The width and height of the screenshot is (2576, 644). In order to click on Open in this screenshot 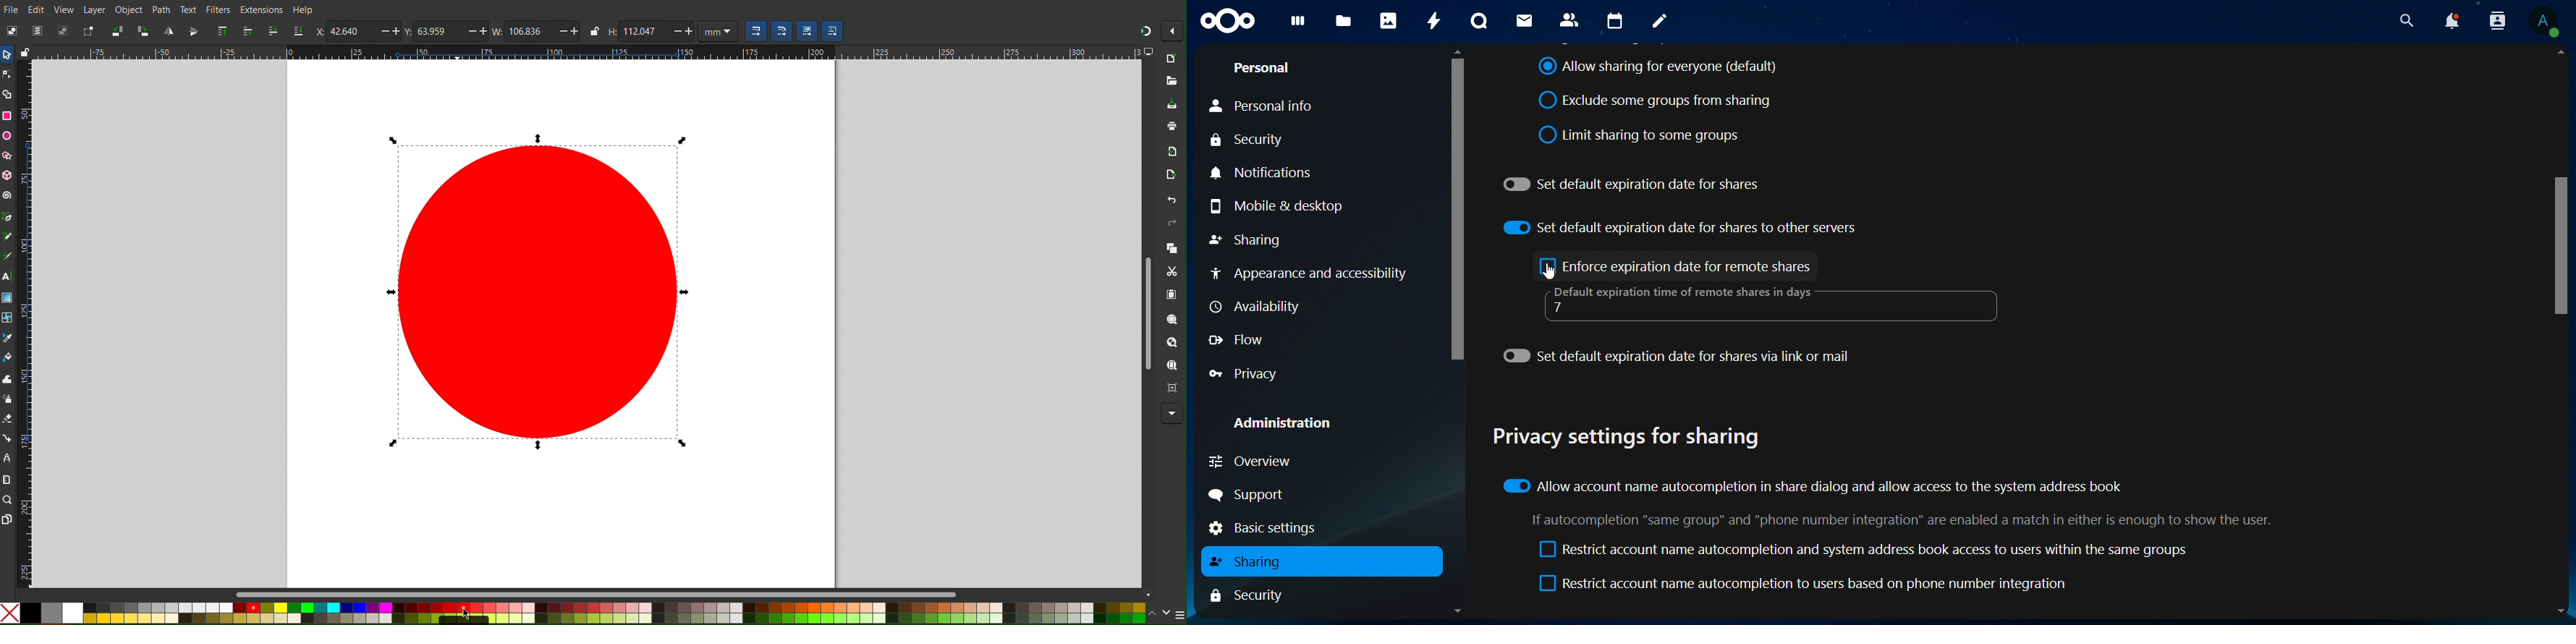, I will do `click(1171, 82)`.